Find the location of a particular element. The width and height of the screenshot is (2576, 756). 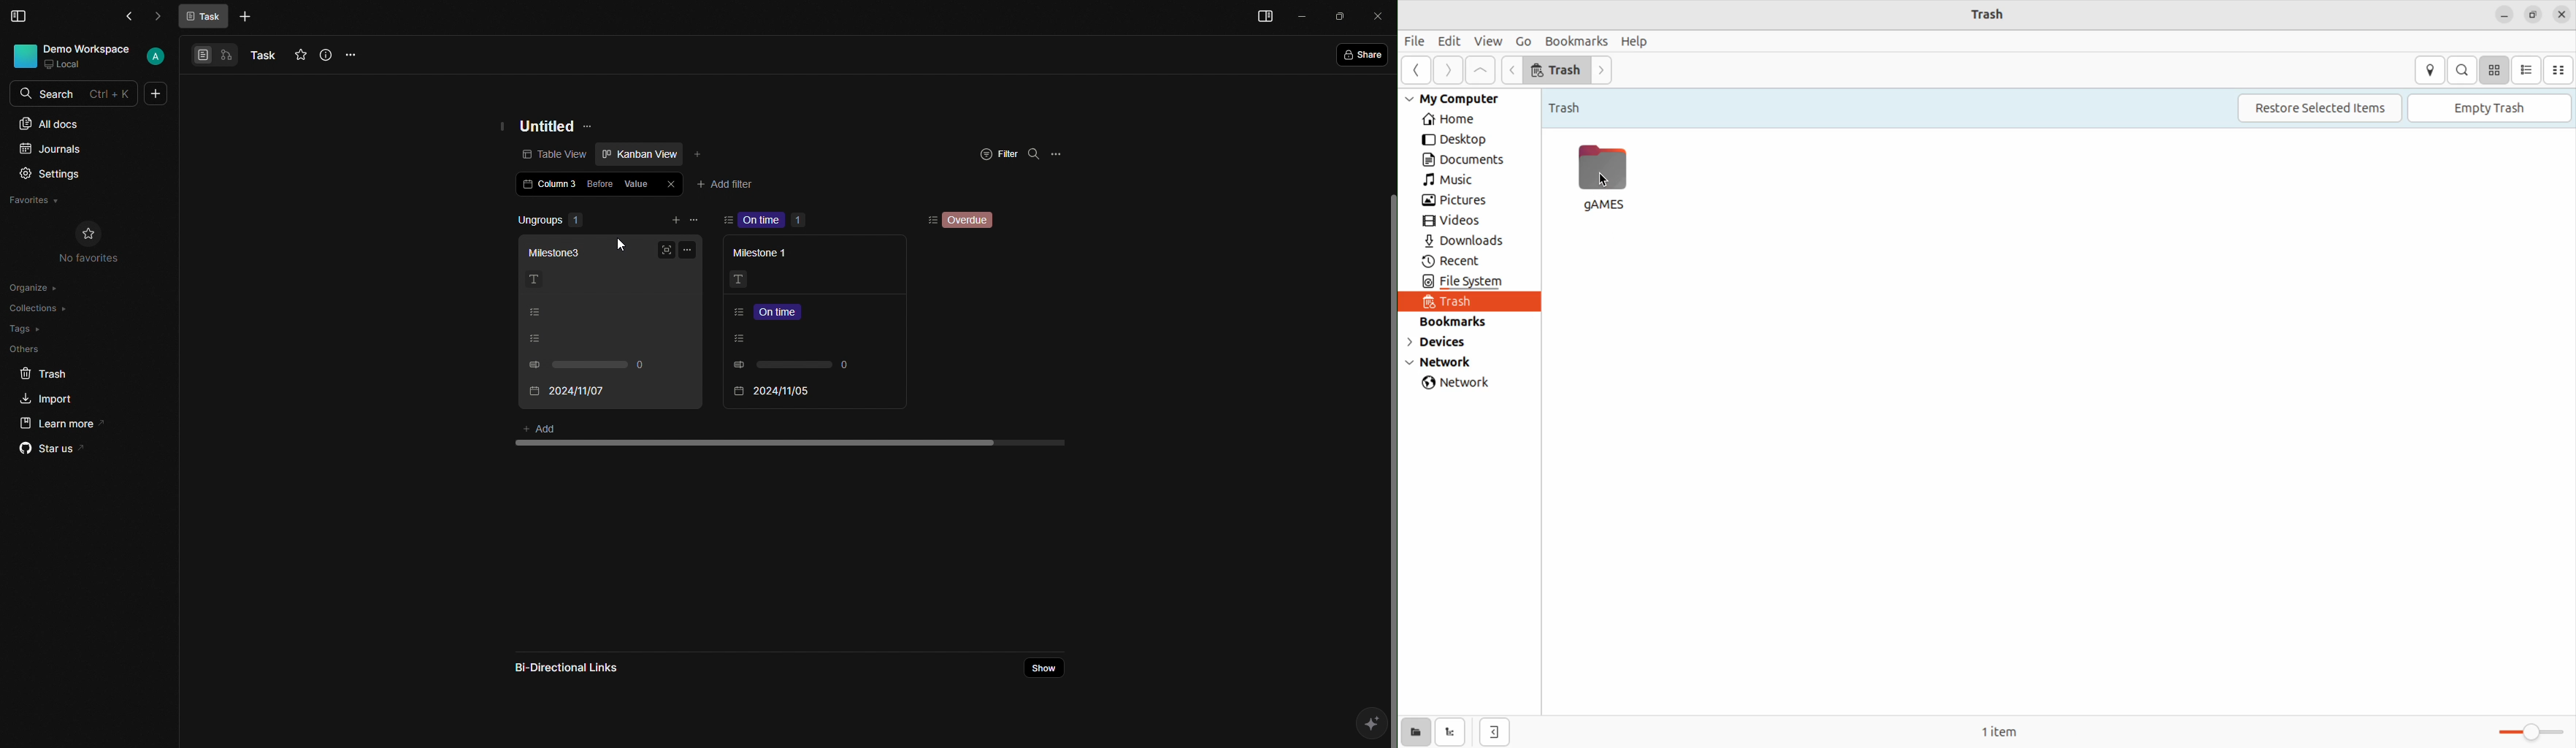

Filter is located at coordinates (997, 152).